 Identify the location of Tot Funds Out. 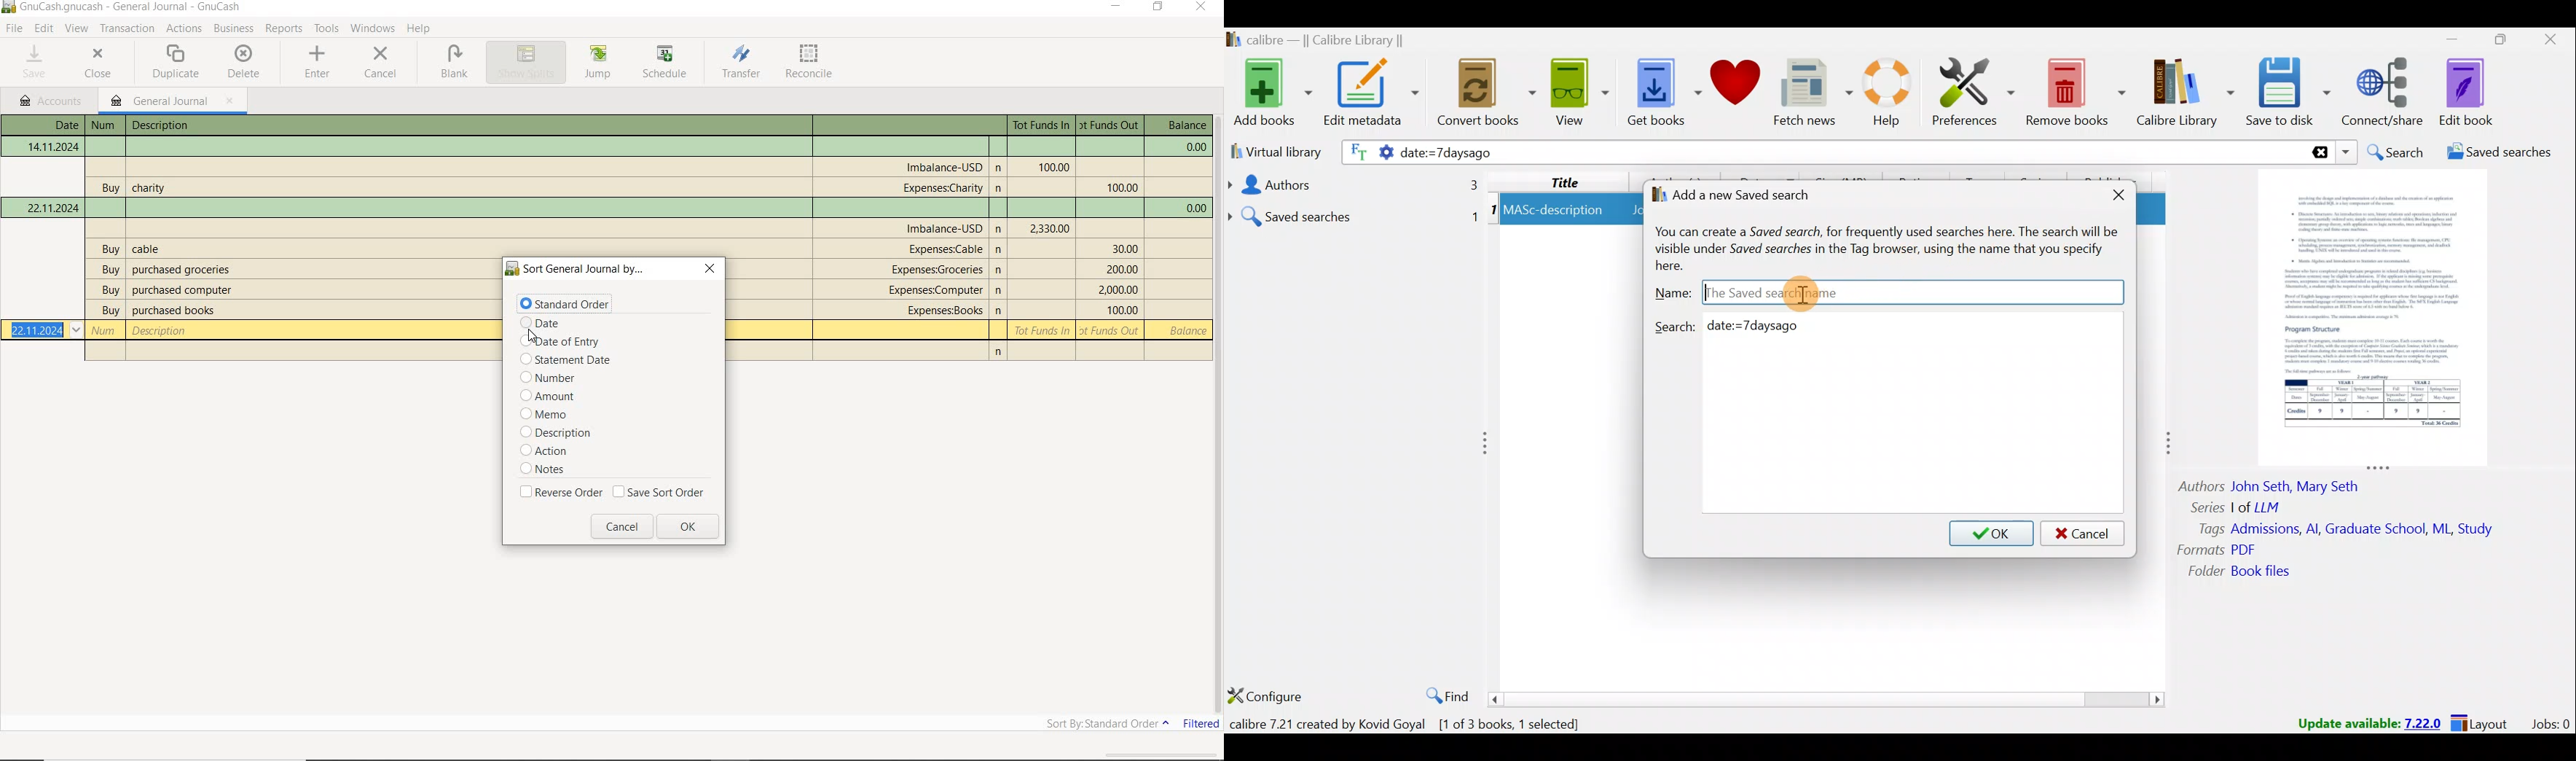
(1111, 330).